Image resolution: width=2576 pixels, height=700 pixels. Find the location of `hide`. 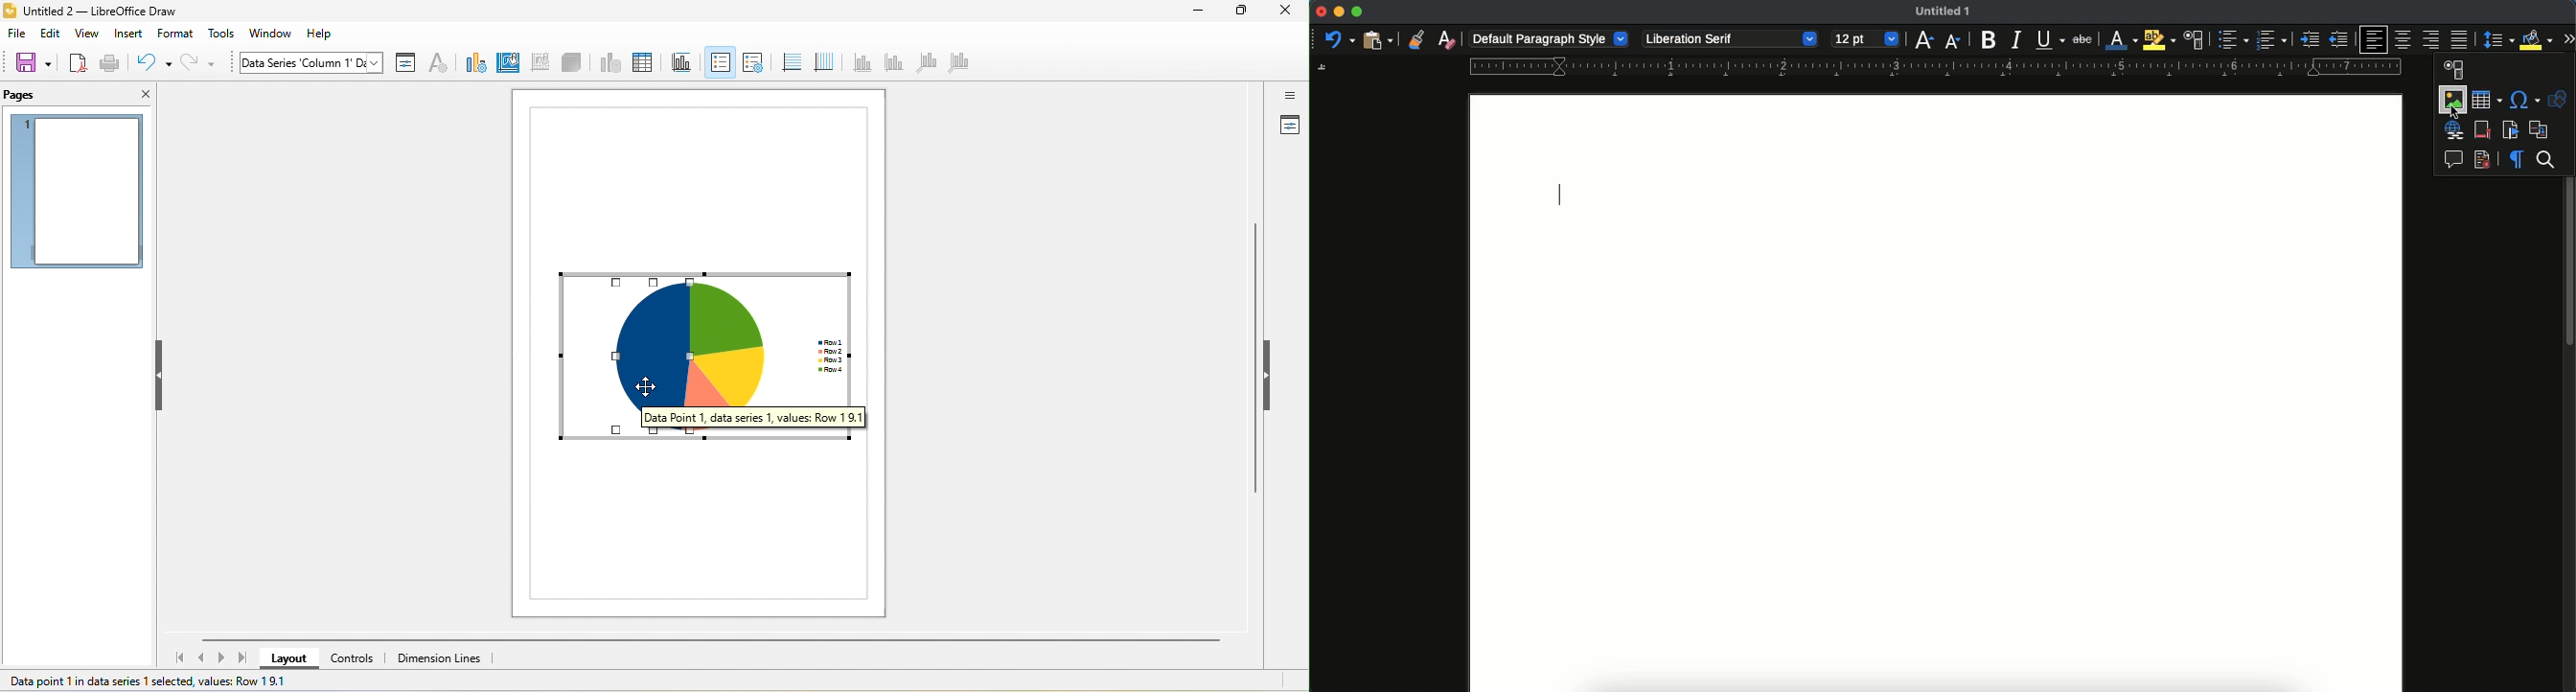

hide is located at coordinates (1267, 373).